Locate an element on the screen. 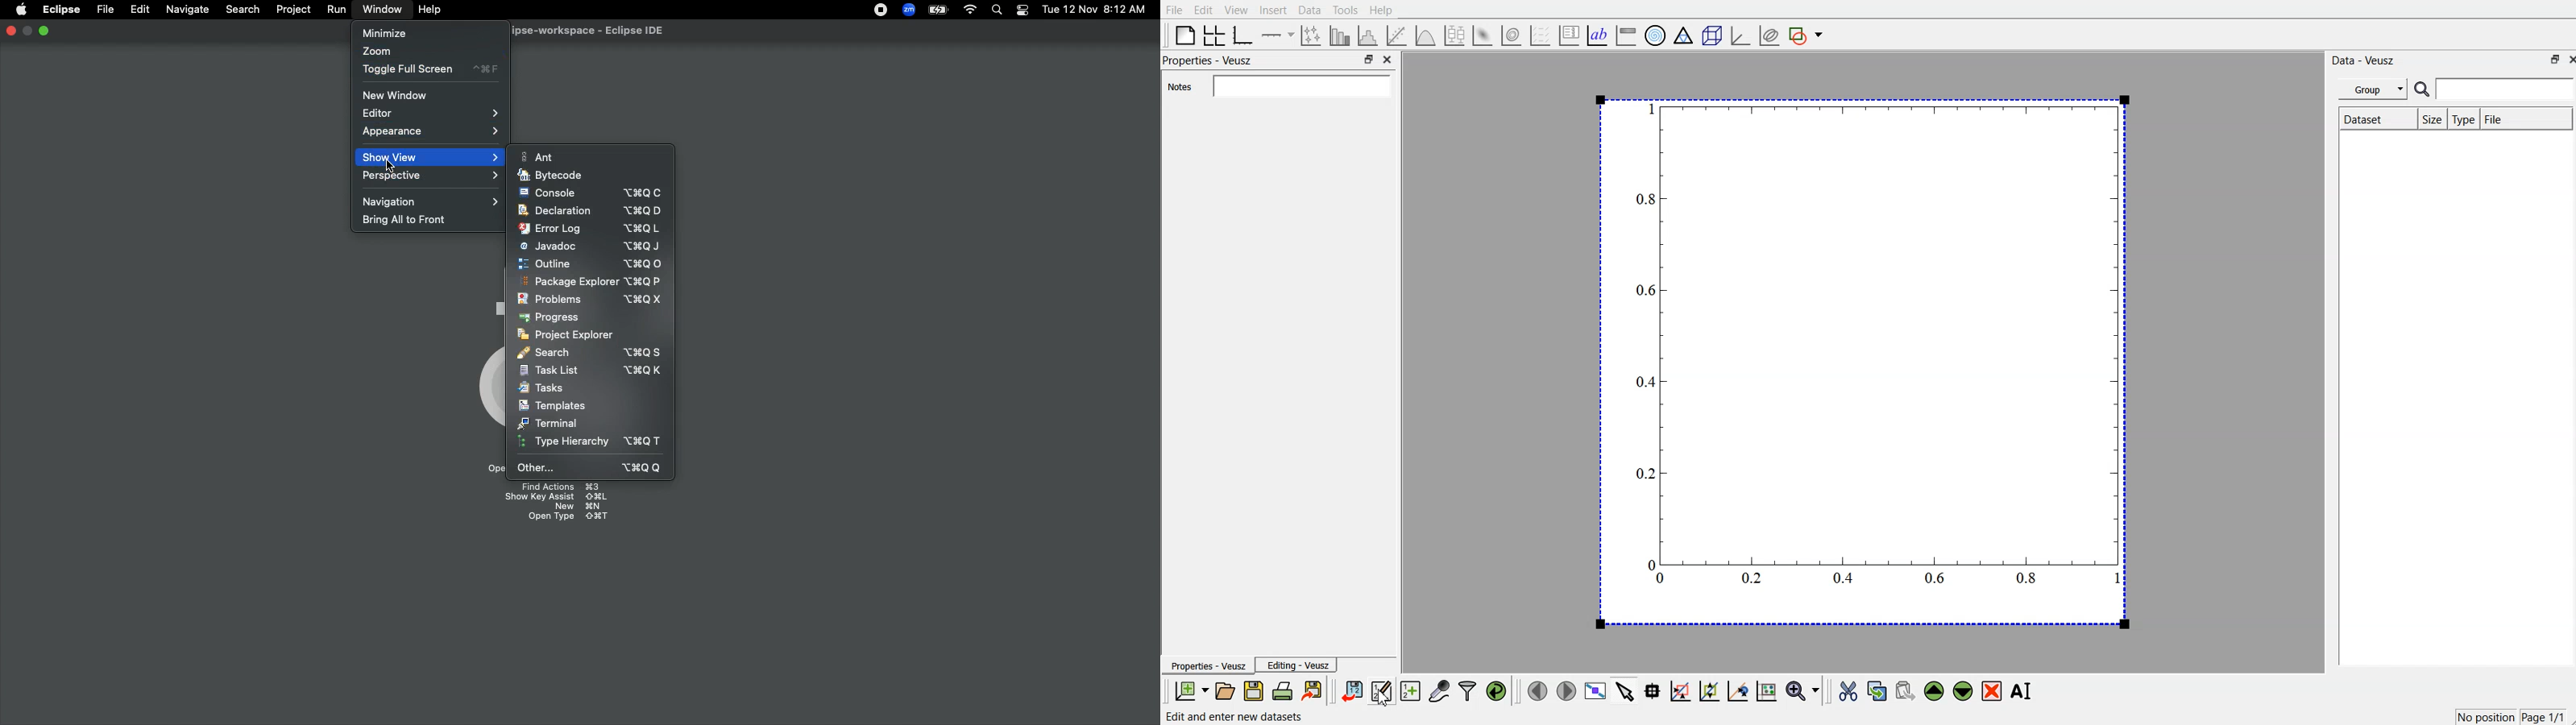  Tasks is located at coordinates (541, 387).